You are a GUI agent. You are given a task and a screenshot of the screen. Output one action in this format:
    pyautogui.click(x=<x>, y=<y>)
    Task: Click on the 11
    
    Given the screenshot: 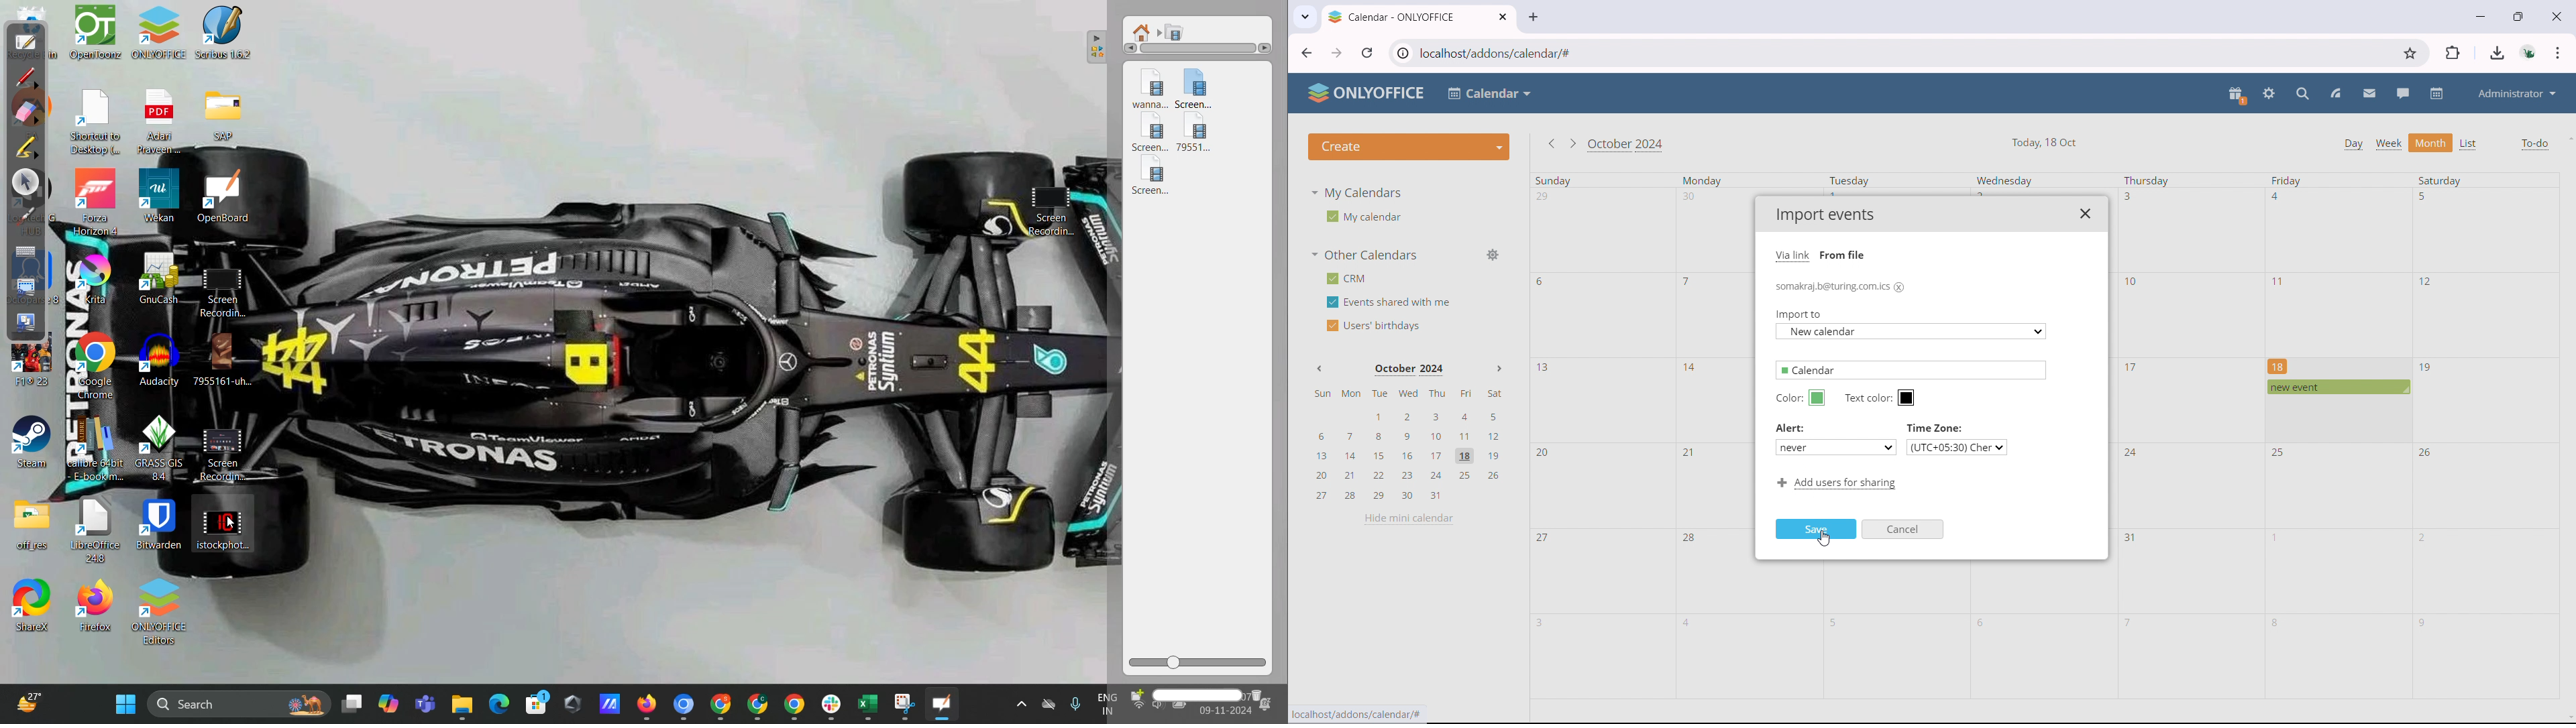 What is the action you would take?
    pyautogui.click(x=2280, y=282)
    